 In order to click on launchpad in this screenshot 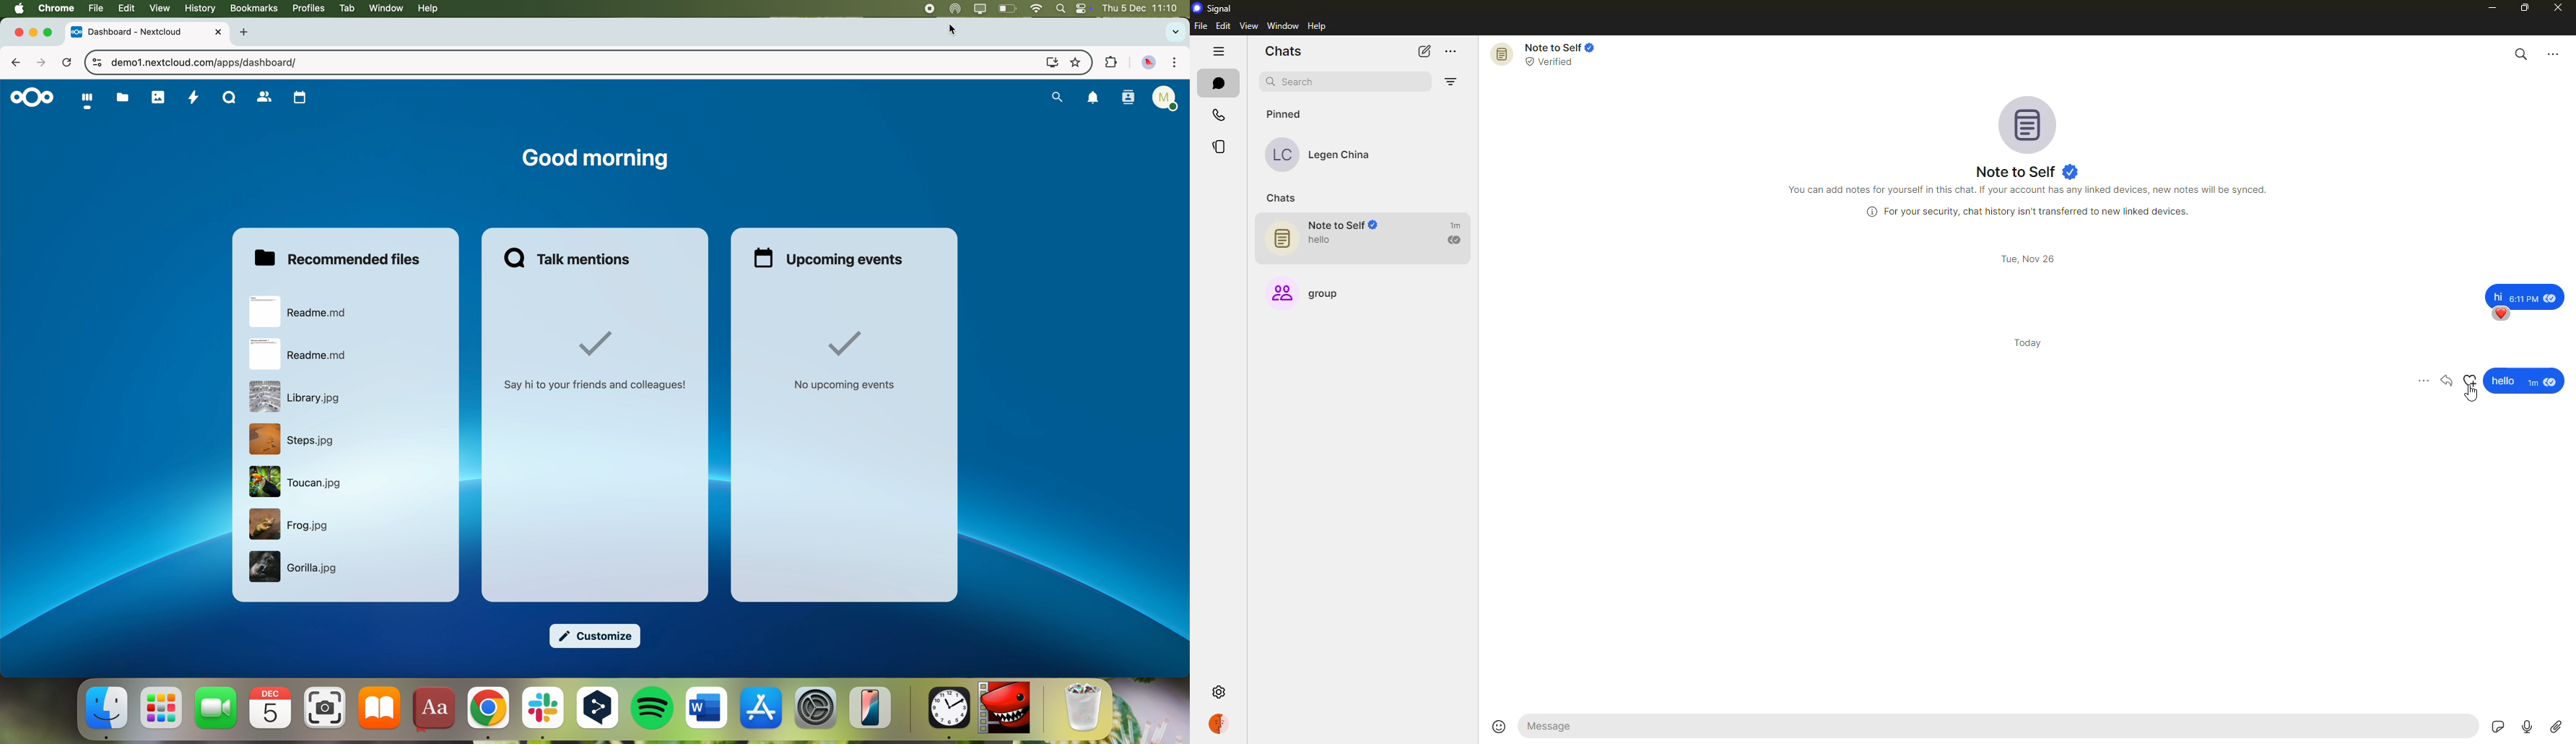, I will do `click(161, 709)`.